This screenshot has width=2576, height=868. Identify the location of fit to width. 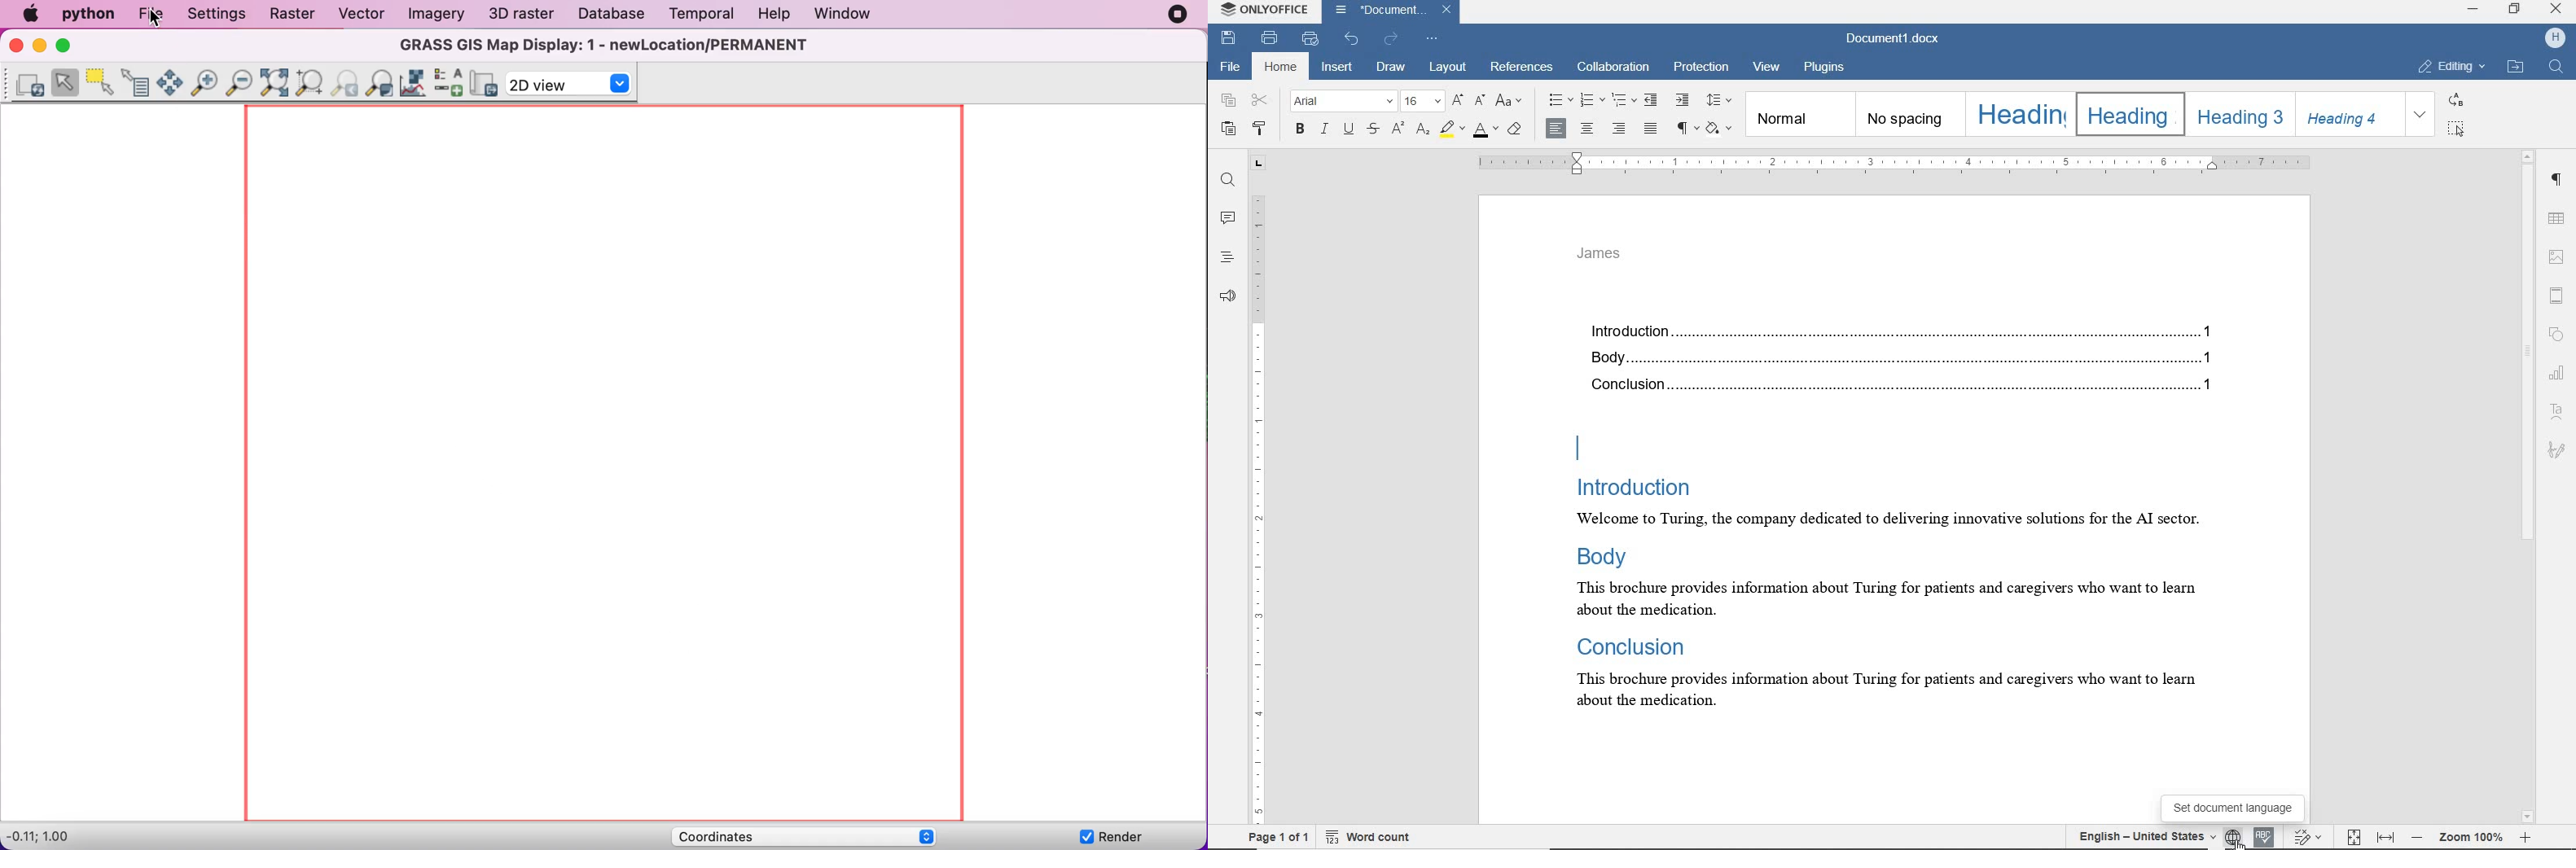
(2387, 838).